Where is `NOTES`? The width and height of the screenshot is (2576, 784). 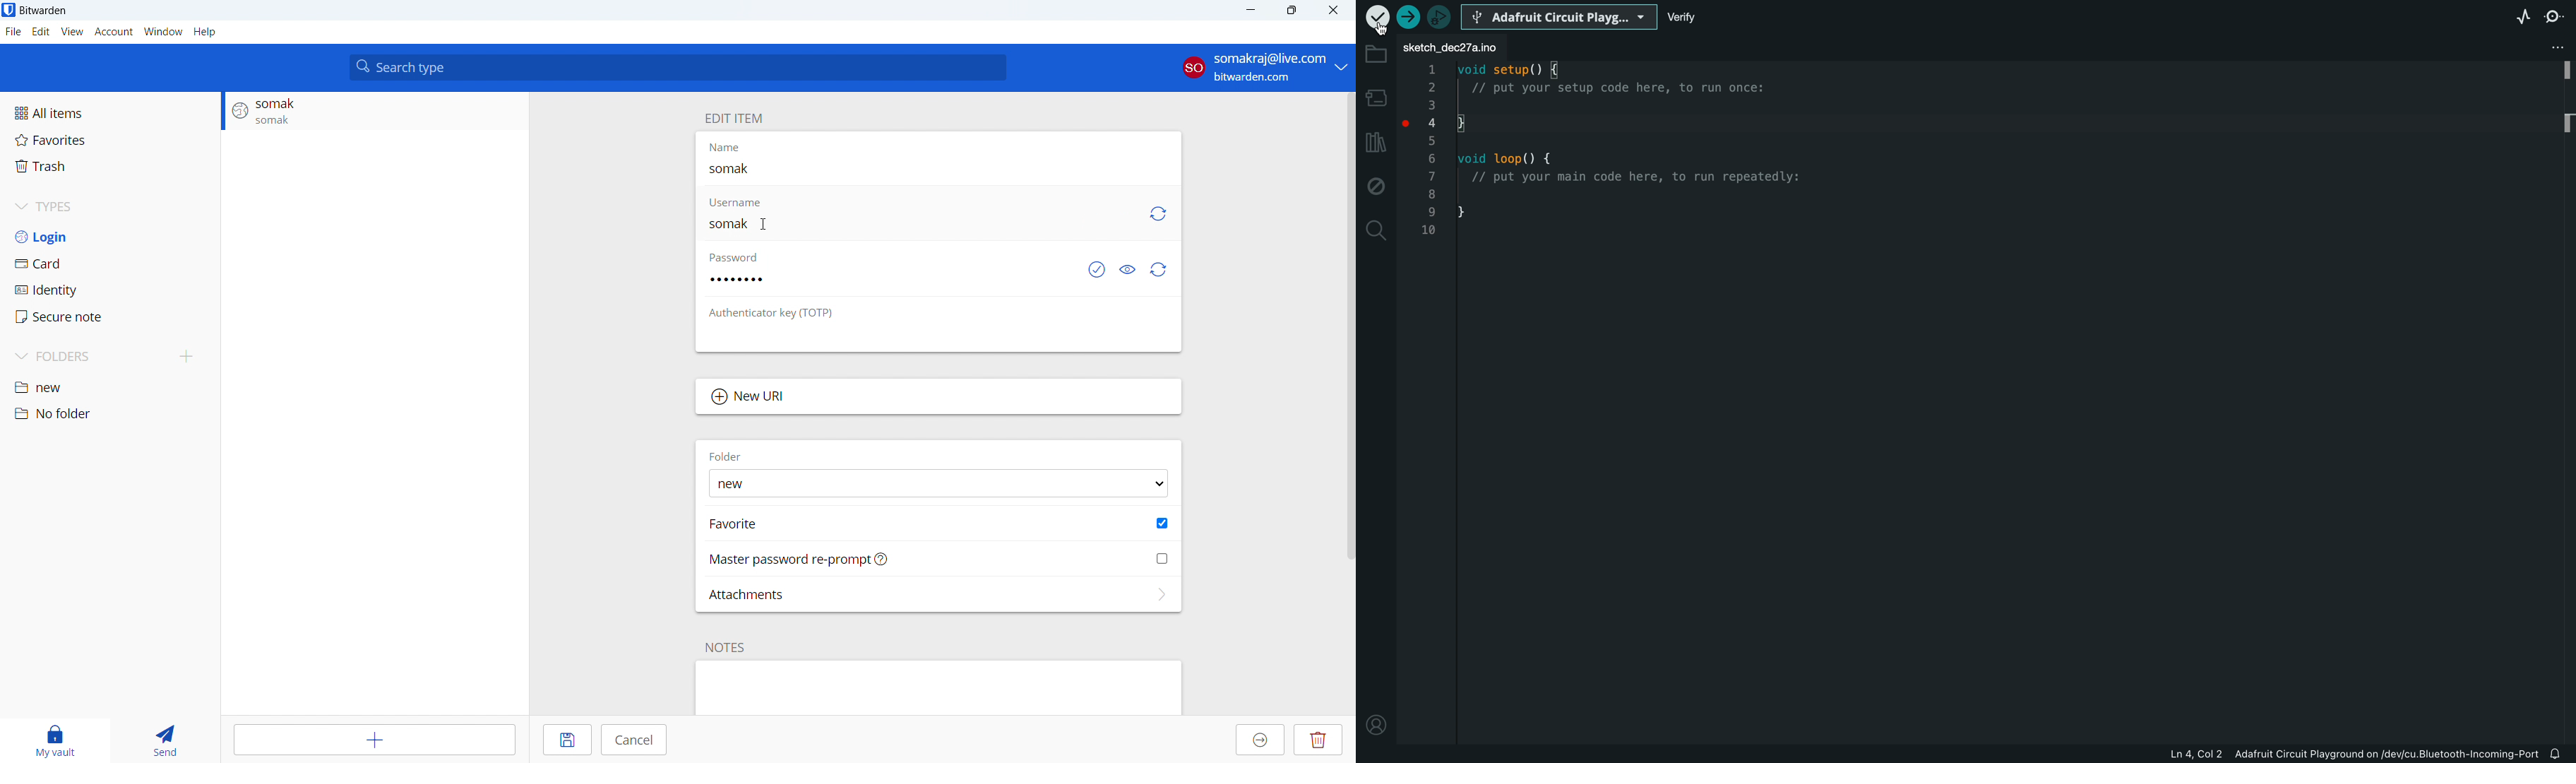 NOTES is located at coordinates (727, 647).